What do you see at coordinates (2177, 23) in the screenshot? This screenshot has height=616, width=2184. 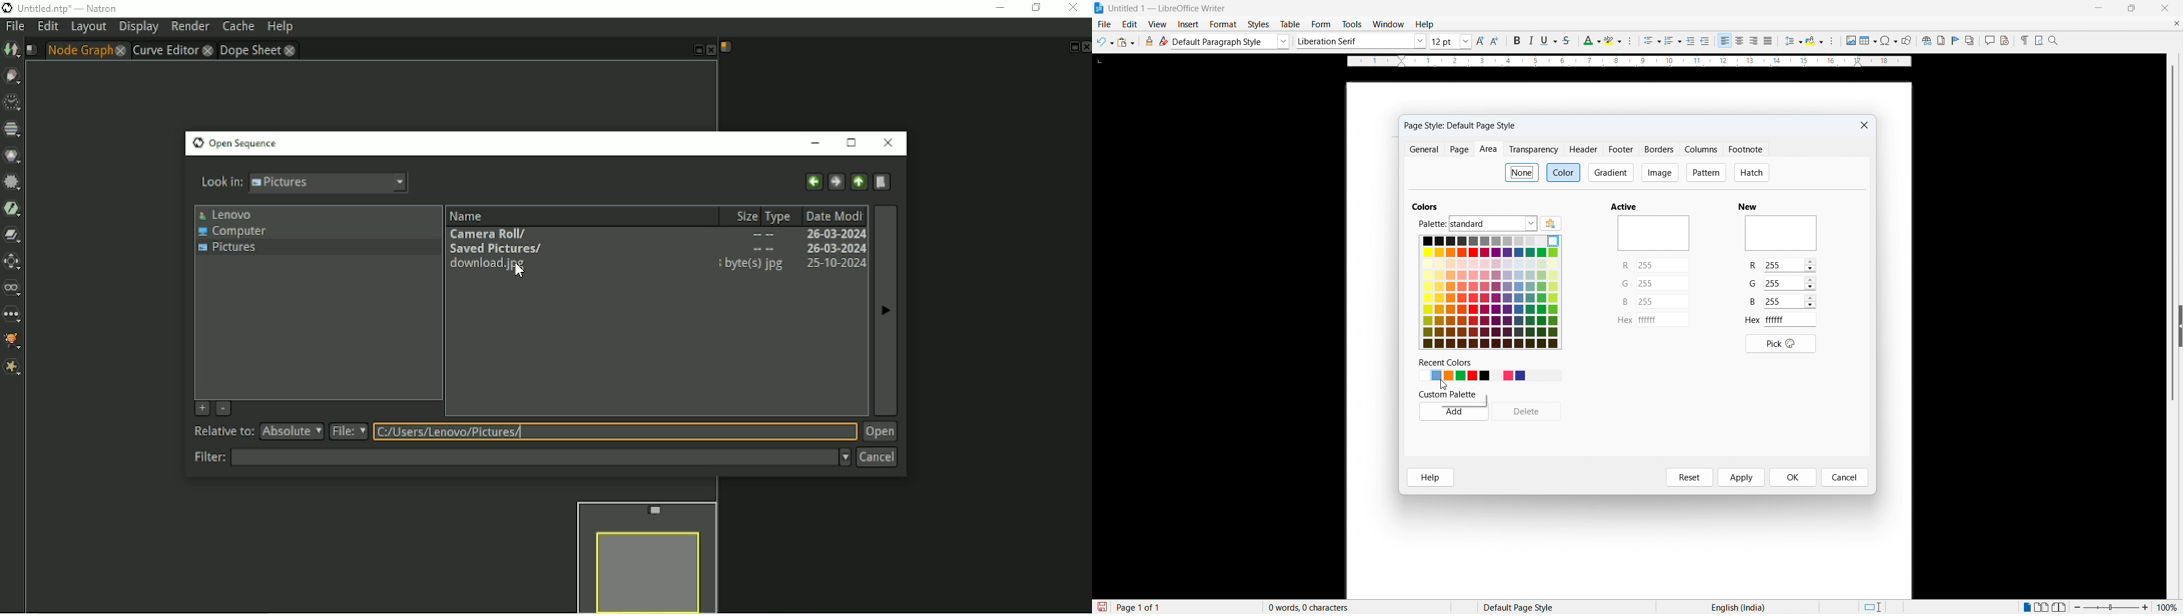 I see `Close document ` at bounding box center [2177, 23].